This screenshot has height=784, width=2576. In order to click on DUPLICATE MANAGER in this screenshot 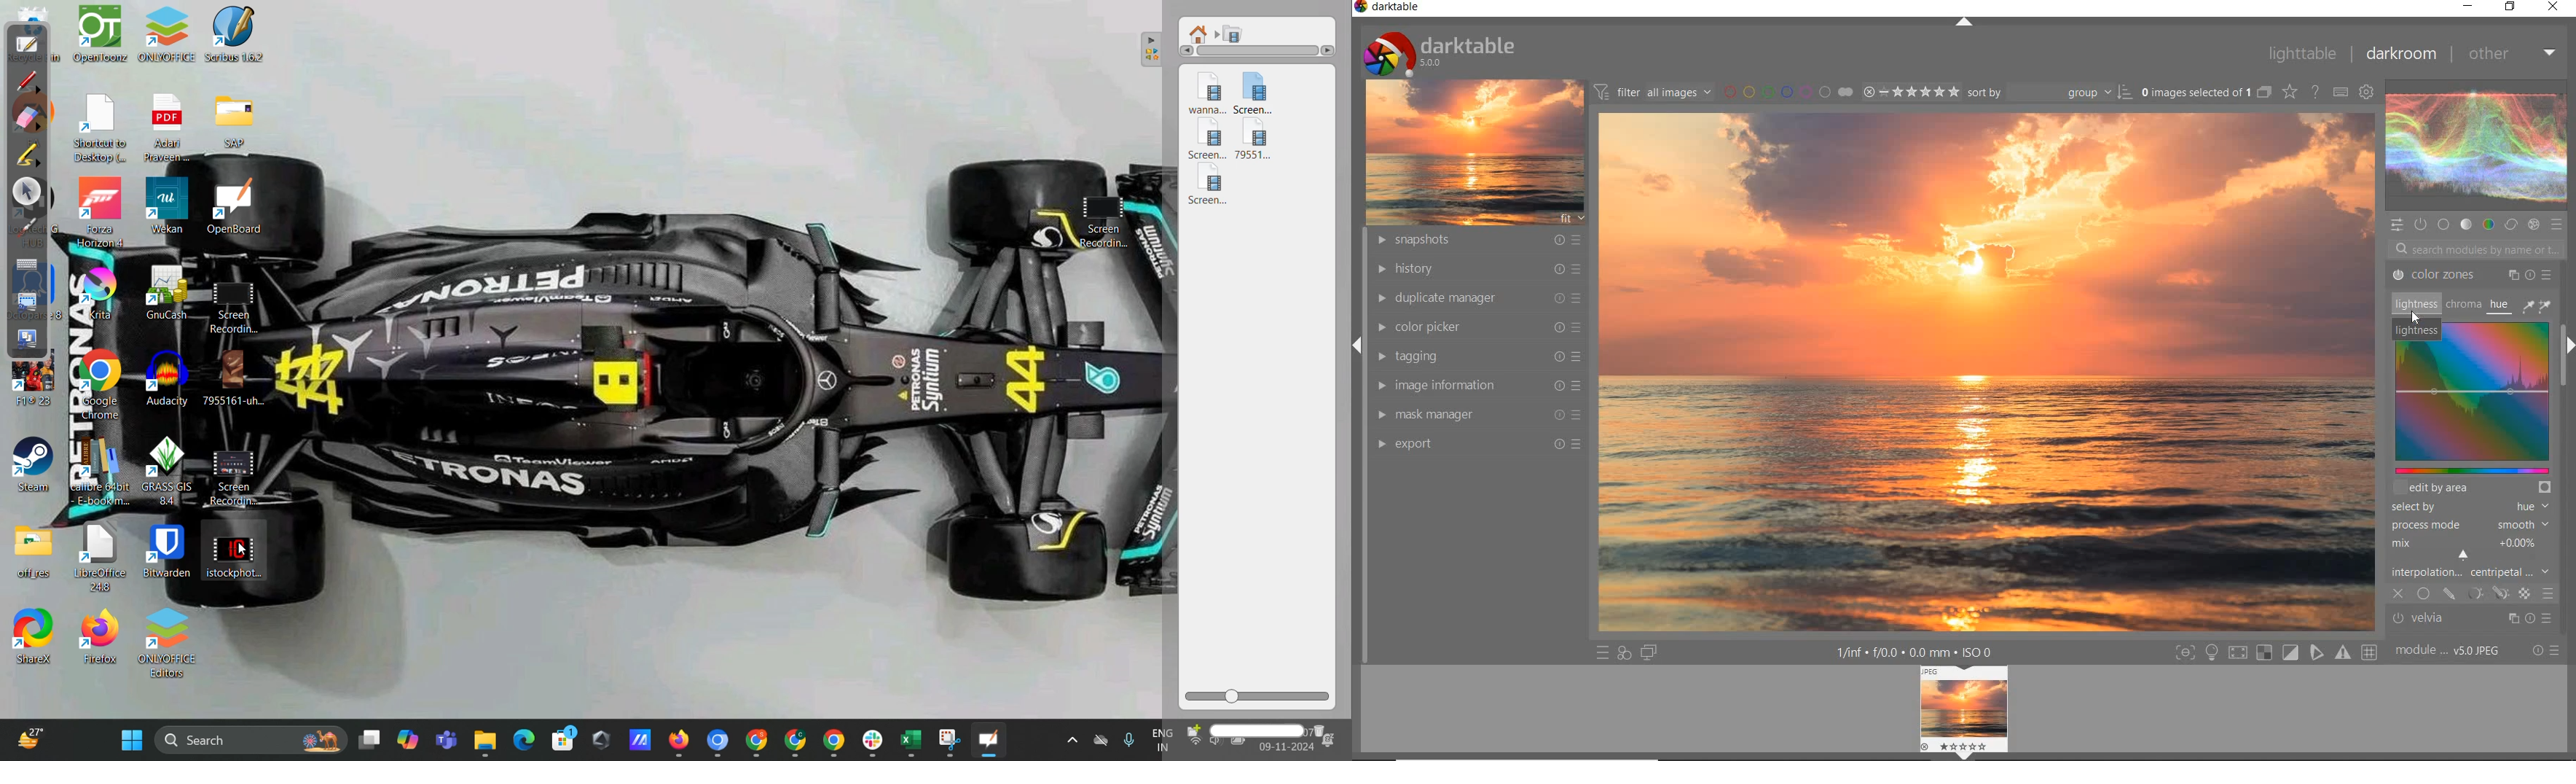, I will do `click(1476, 296)`.